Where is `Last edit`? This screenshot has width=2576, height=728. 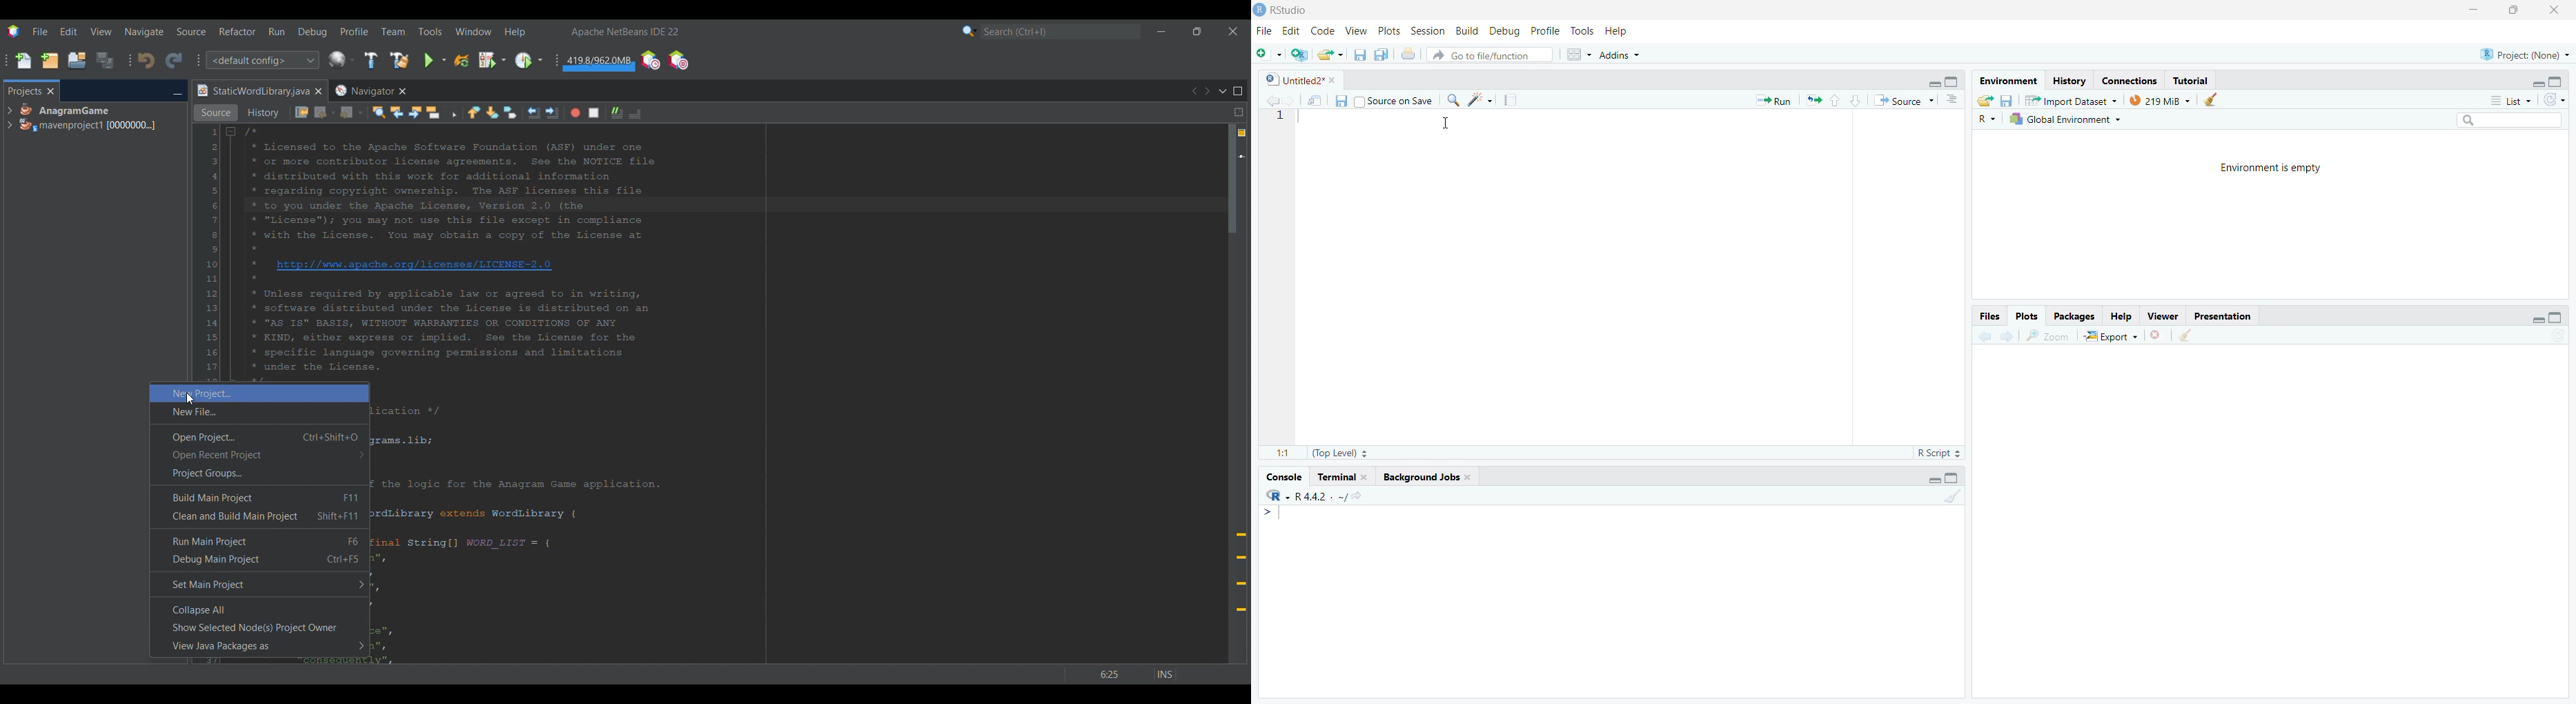
Last edit is located at coordinates (302, 112).